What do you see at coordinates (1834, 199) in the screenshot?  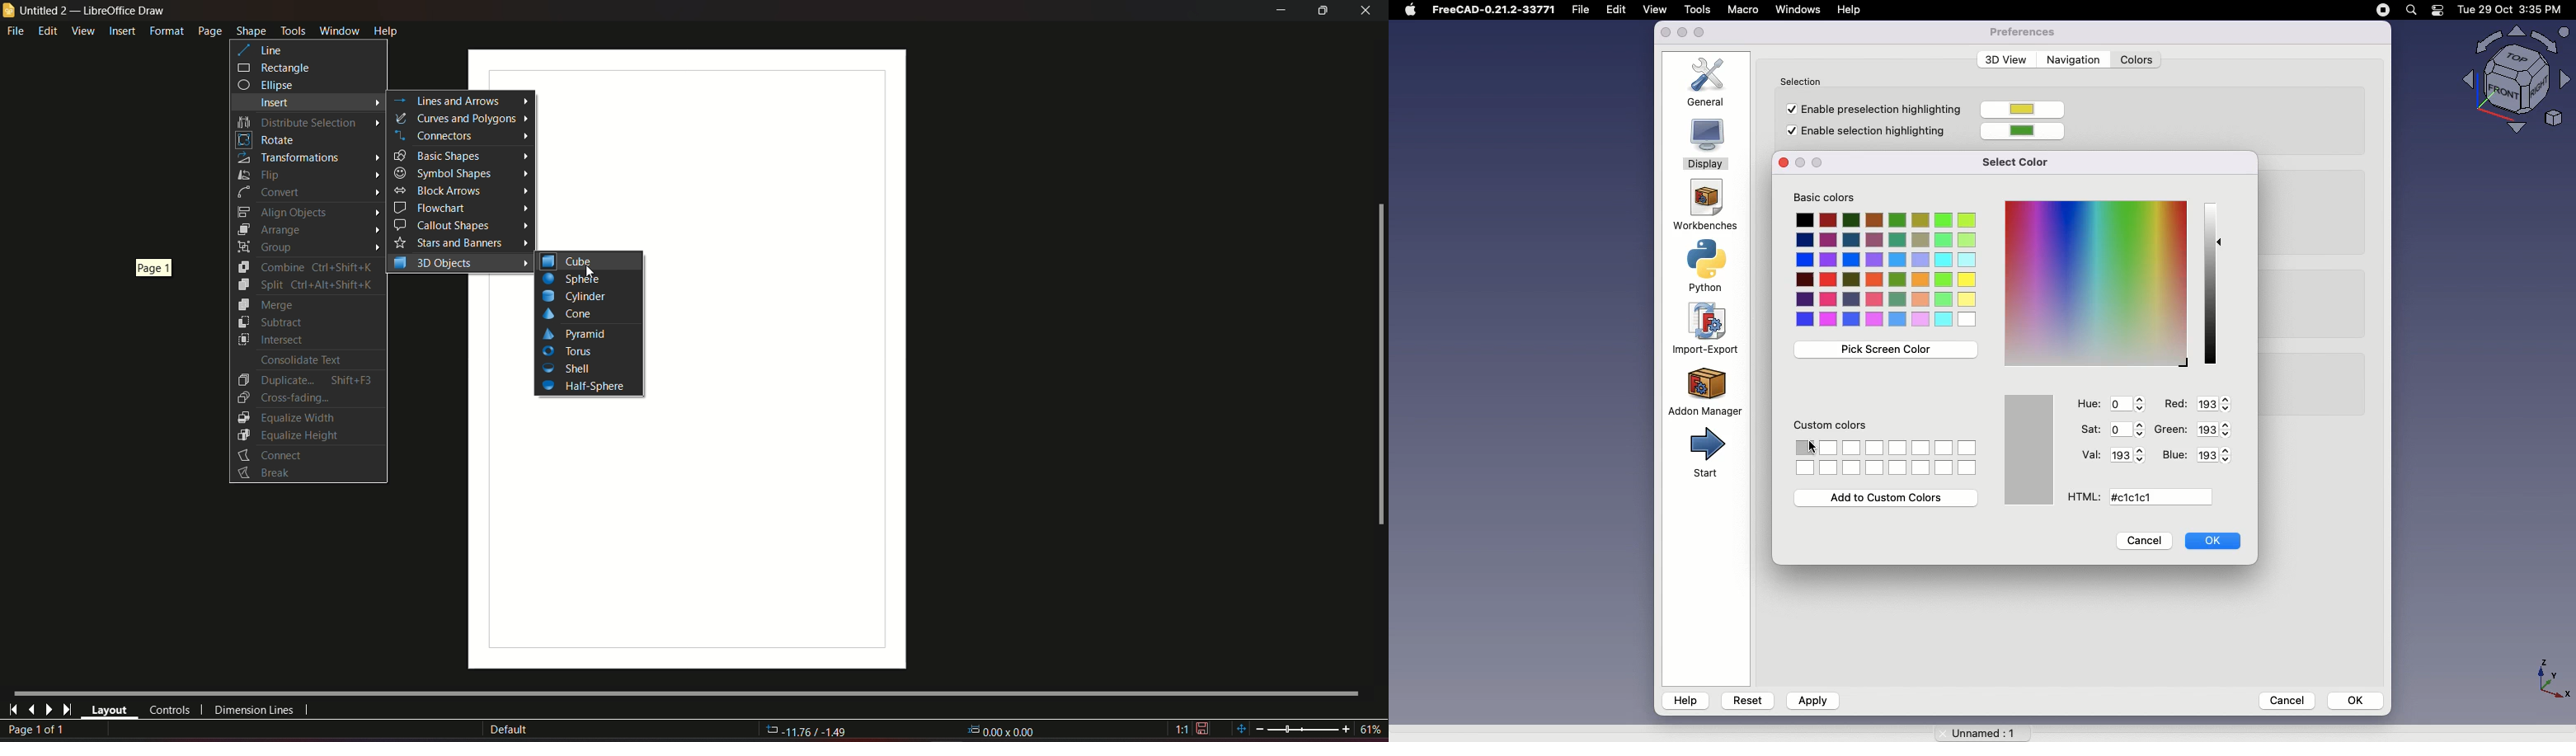 I see `Basic colors` at bounding box center [1834, 199].